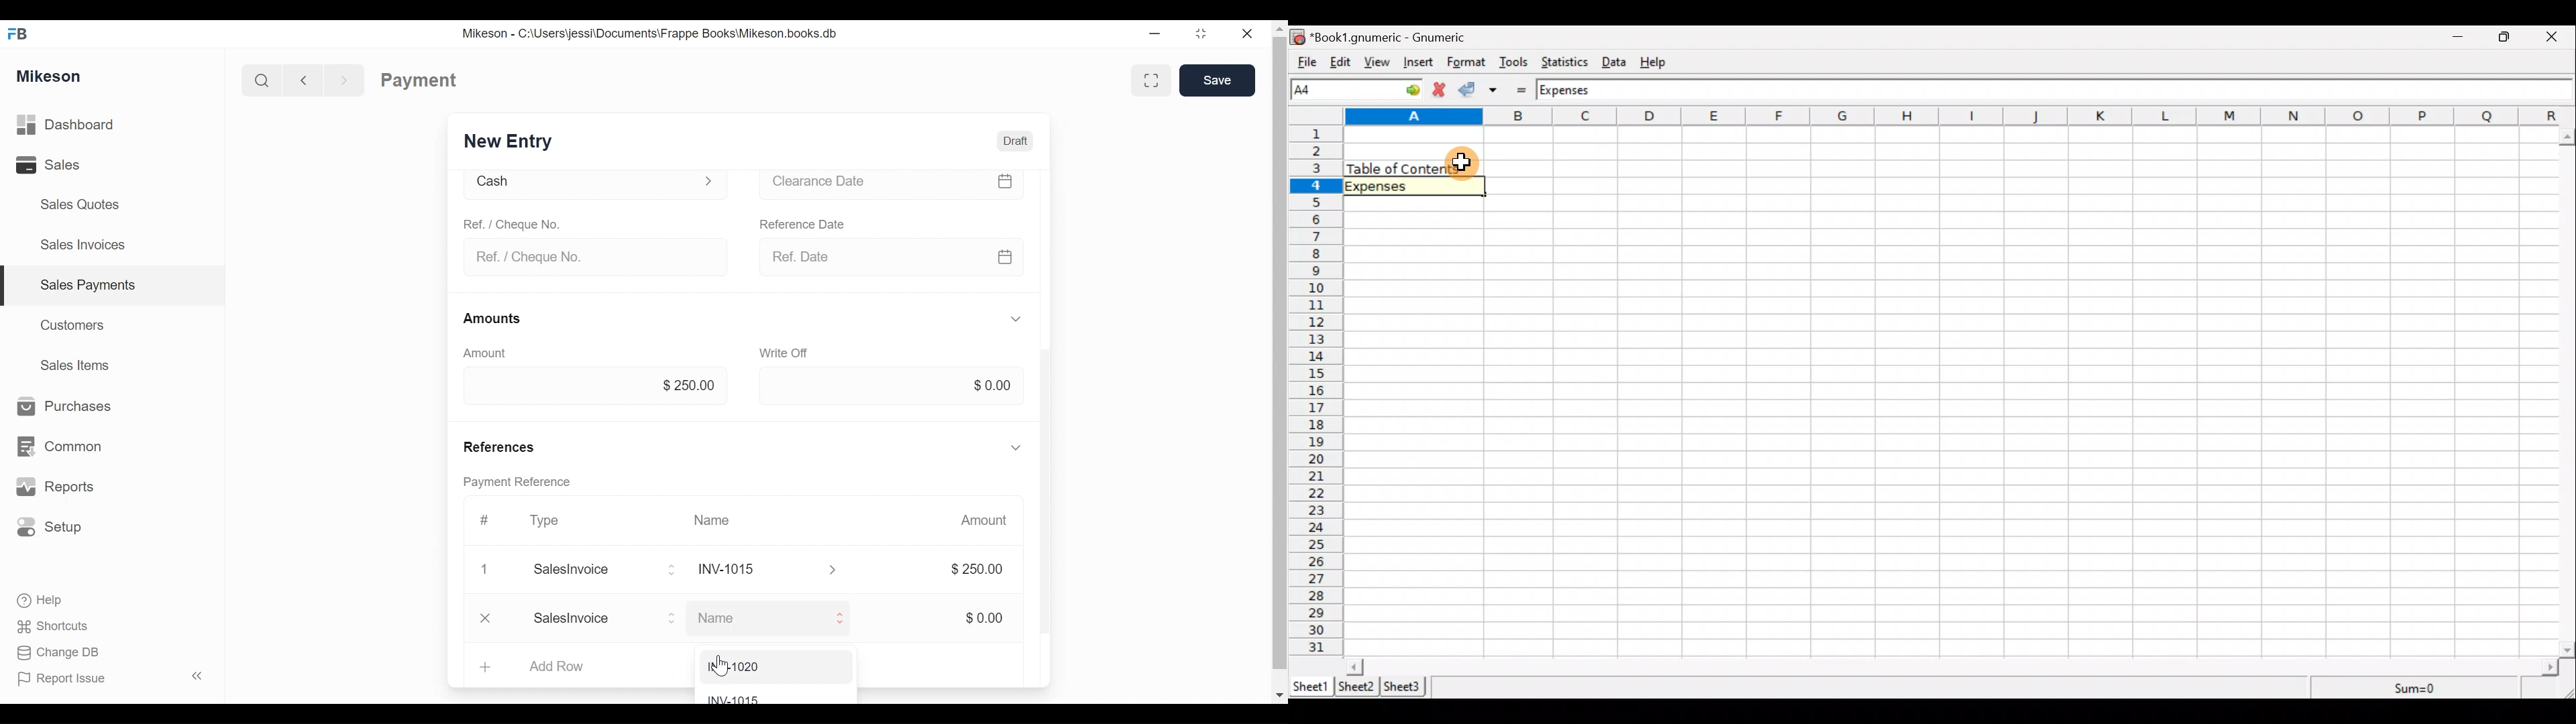  What do you see at coordinates (1017, 140) in the screenshot?
I see `Draft` at bounding box center [1017, 140].